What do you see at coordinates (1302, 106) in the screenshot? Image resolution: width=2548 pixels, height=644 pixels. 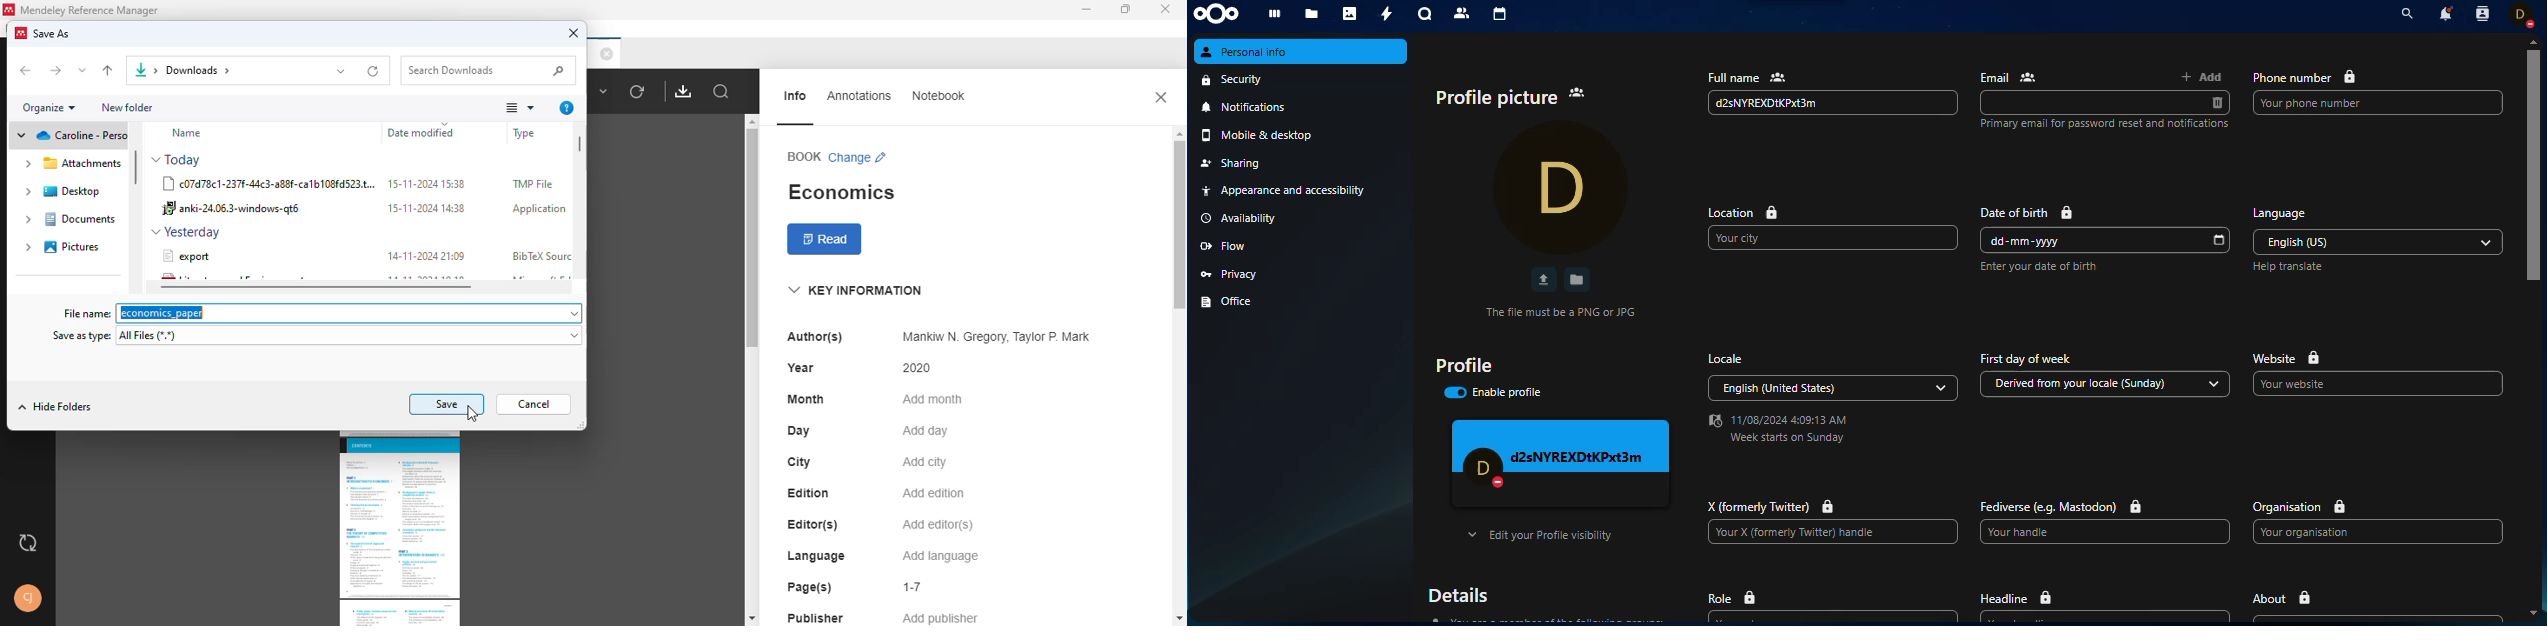 I see `notifications` at bounding box center [1302, 106].